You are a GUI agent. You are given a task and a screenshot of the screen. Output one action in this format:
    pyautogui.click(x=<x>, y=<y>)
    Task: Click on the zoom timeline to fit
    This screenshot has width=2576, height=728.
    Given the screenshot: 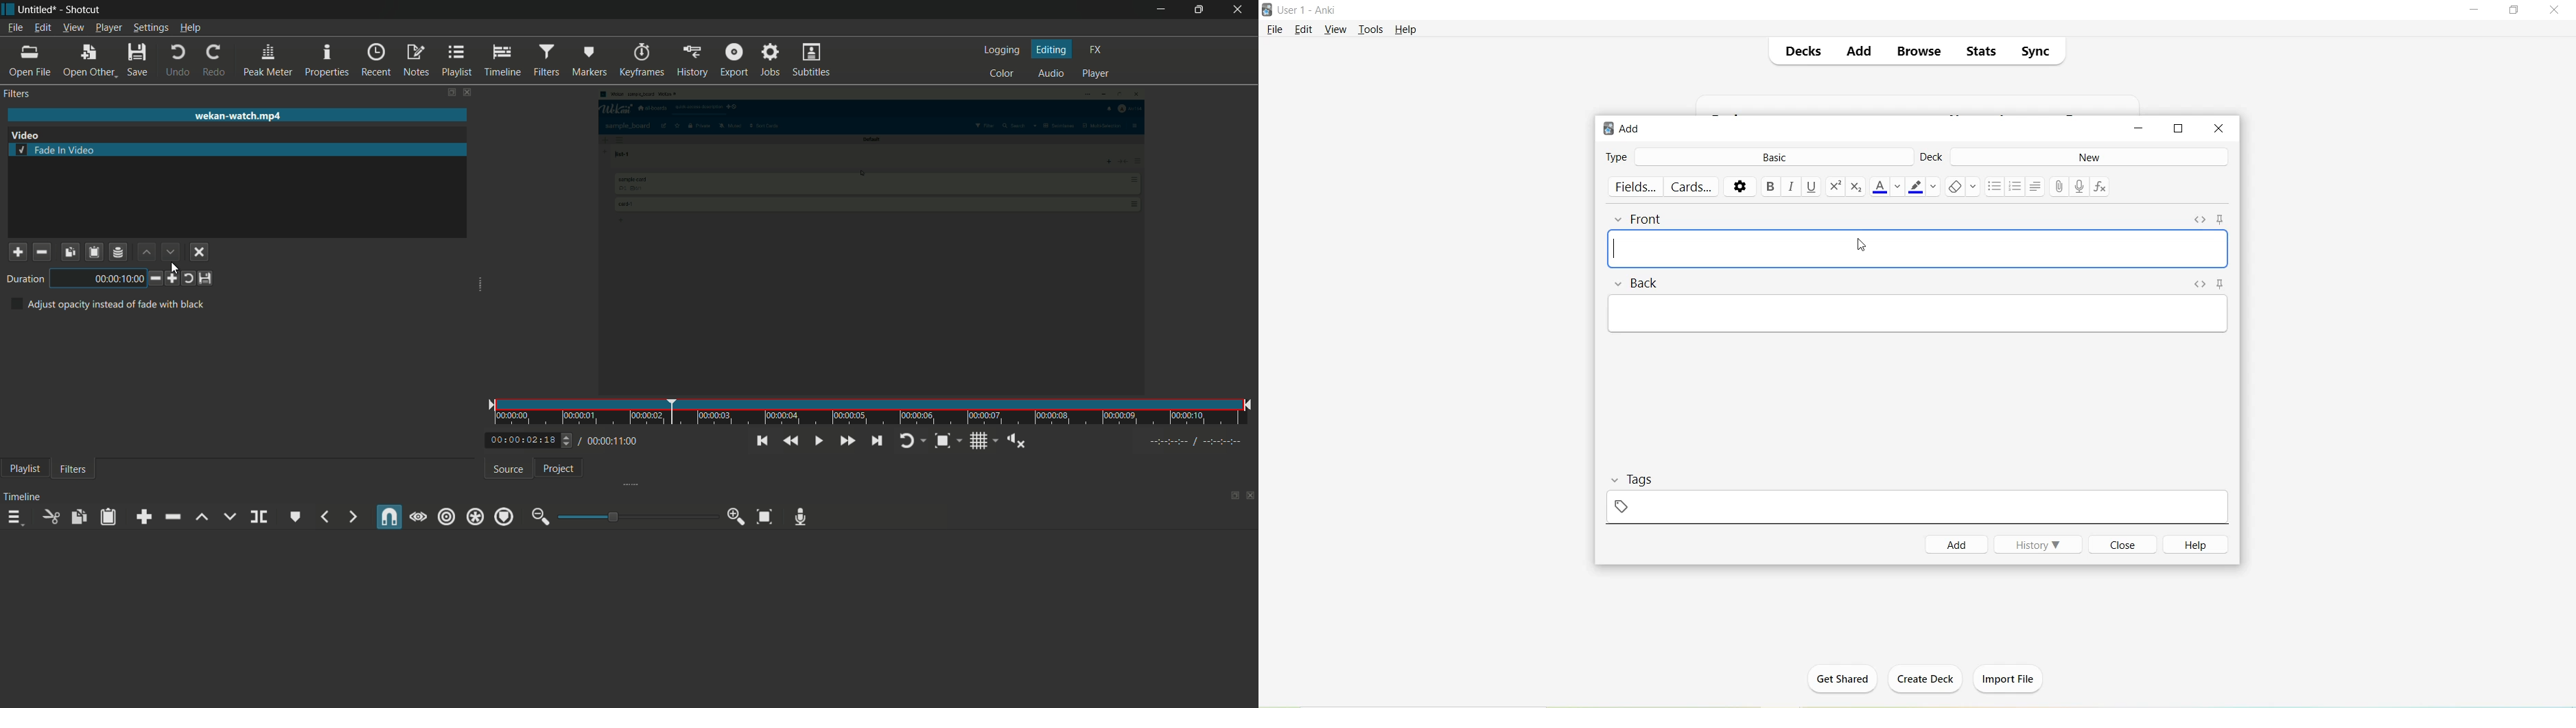 What is the action you would take?
    pyautogui.click(x=765, y=516)
    